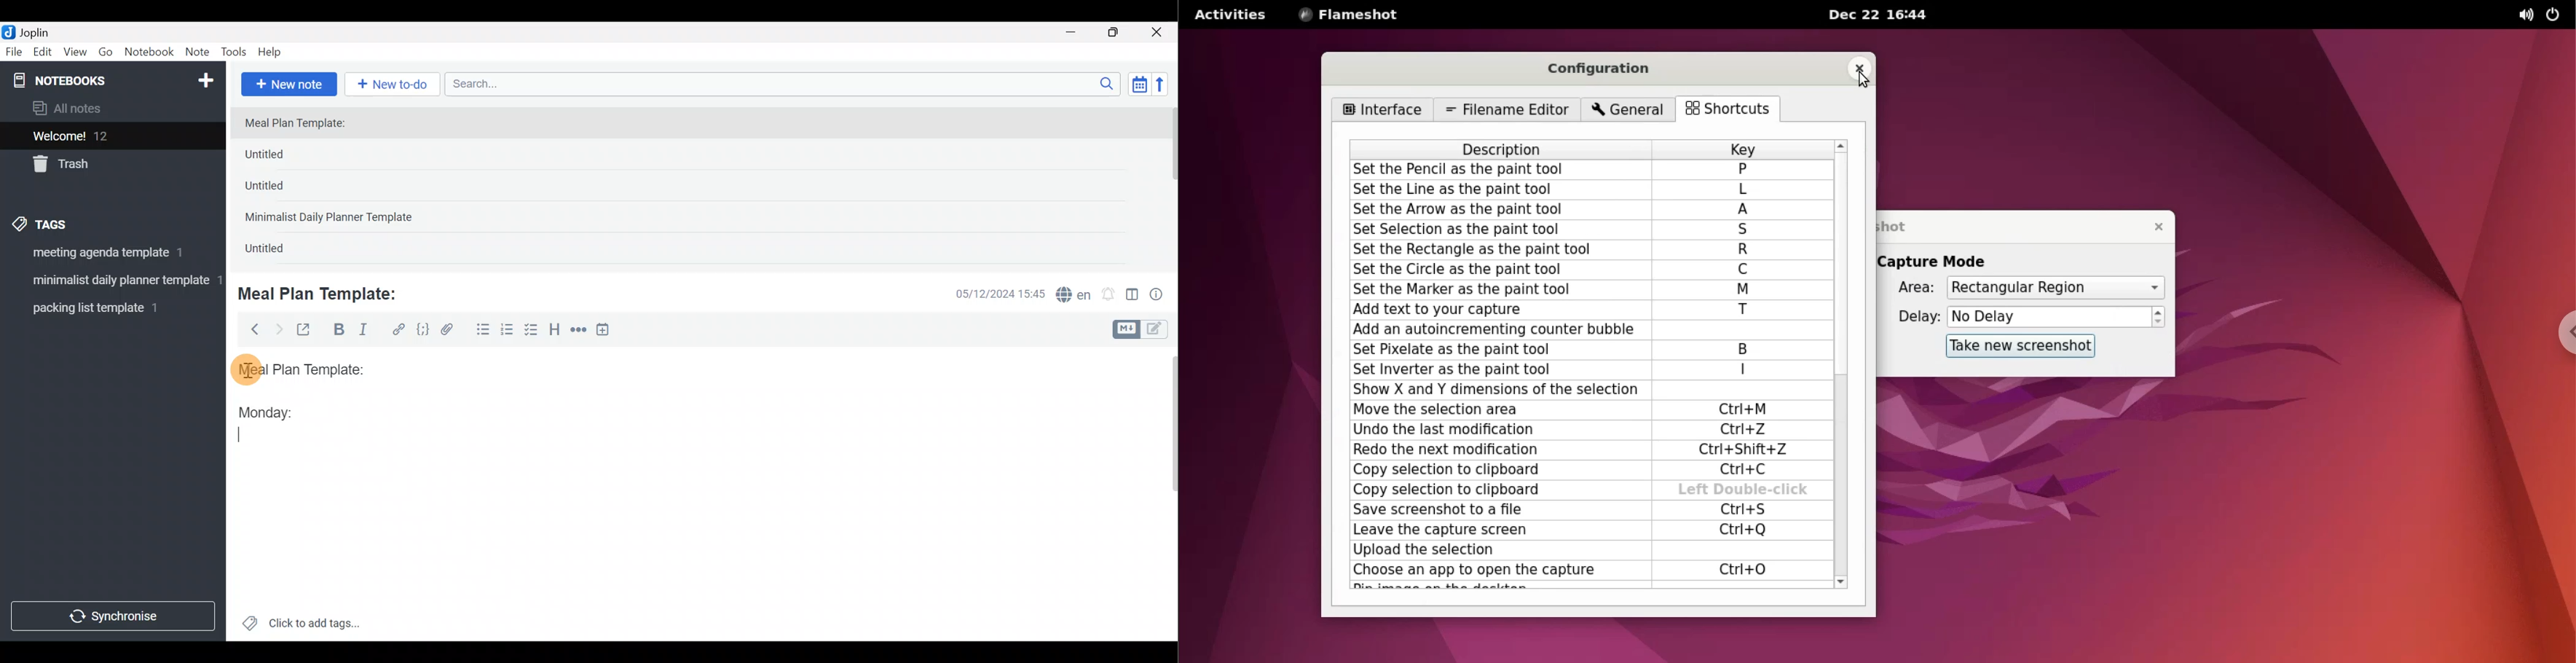 Image resolution: width=2576 pixels, height=672 pixels. I want to click on Scroll bar, so click(1171, 185).